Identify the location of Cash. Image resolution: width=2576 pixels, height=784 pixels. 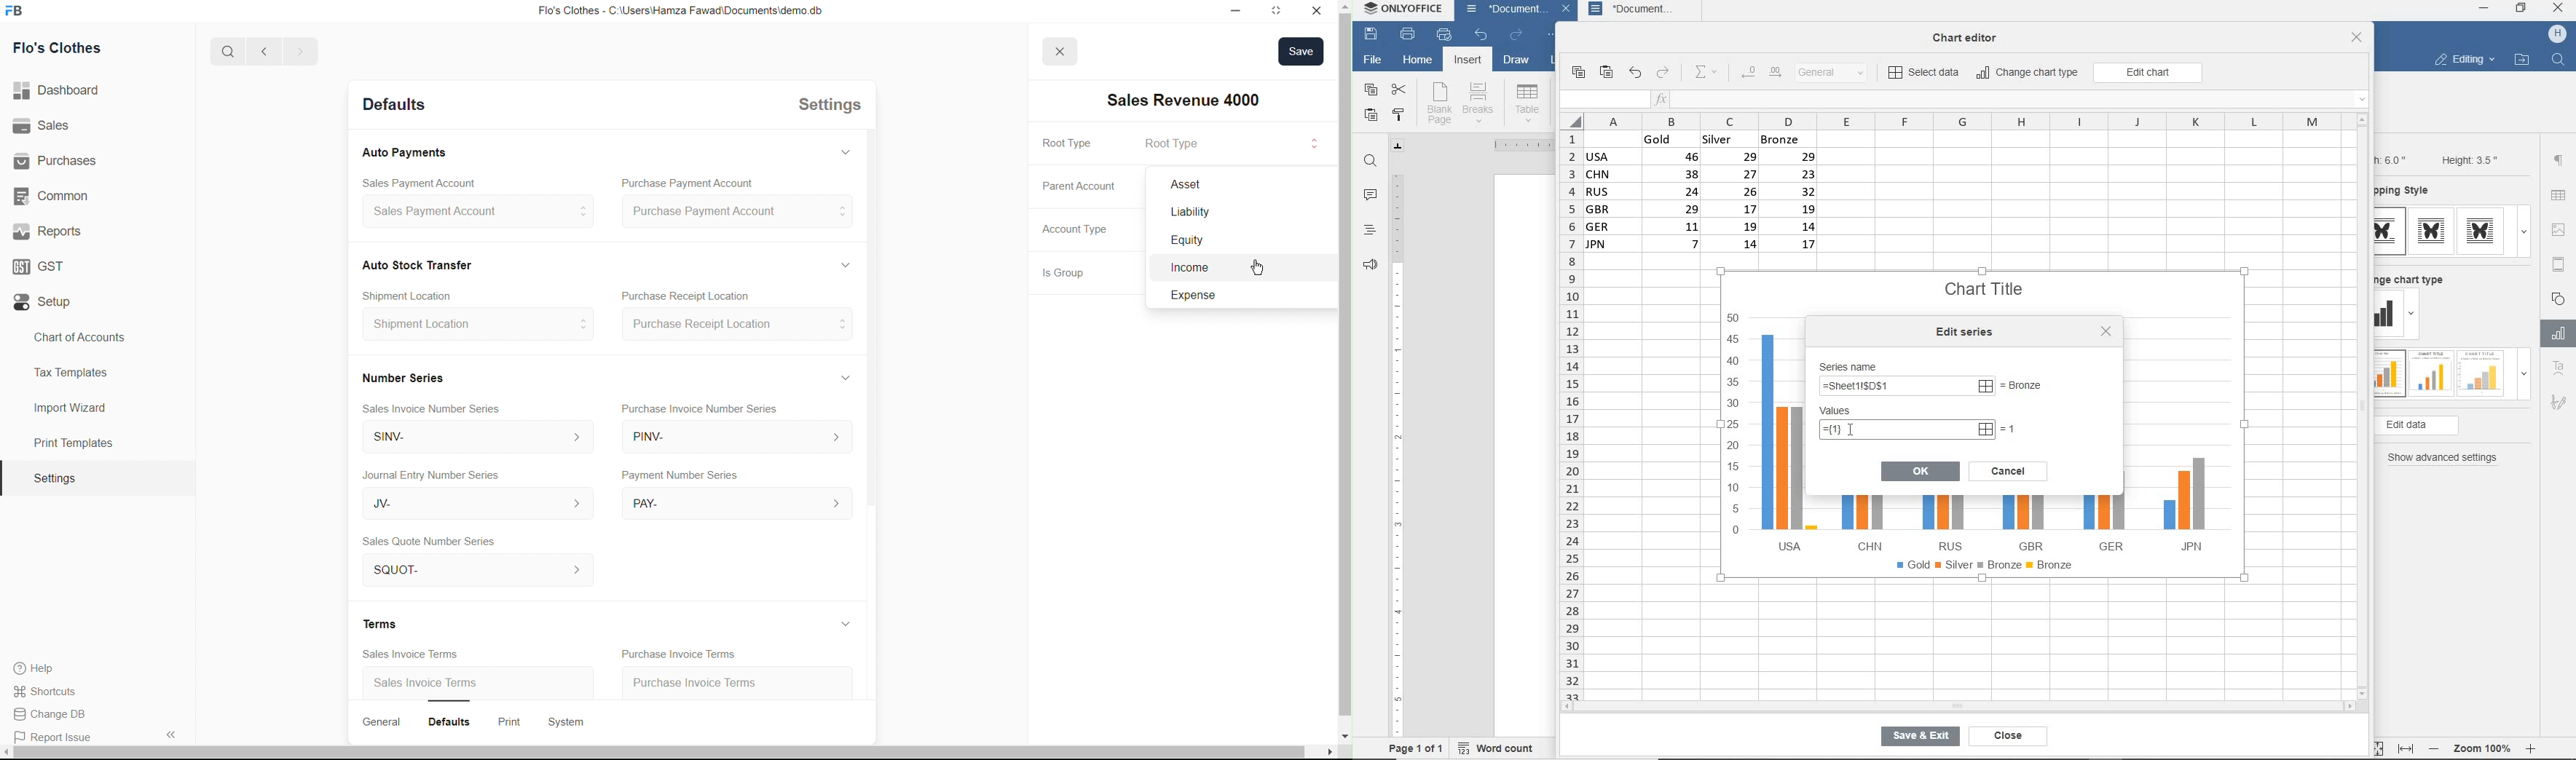
(1194, 242).